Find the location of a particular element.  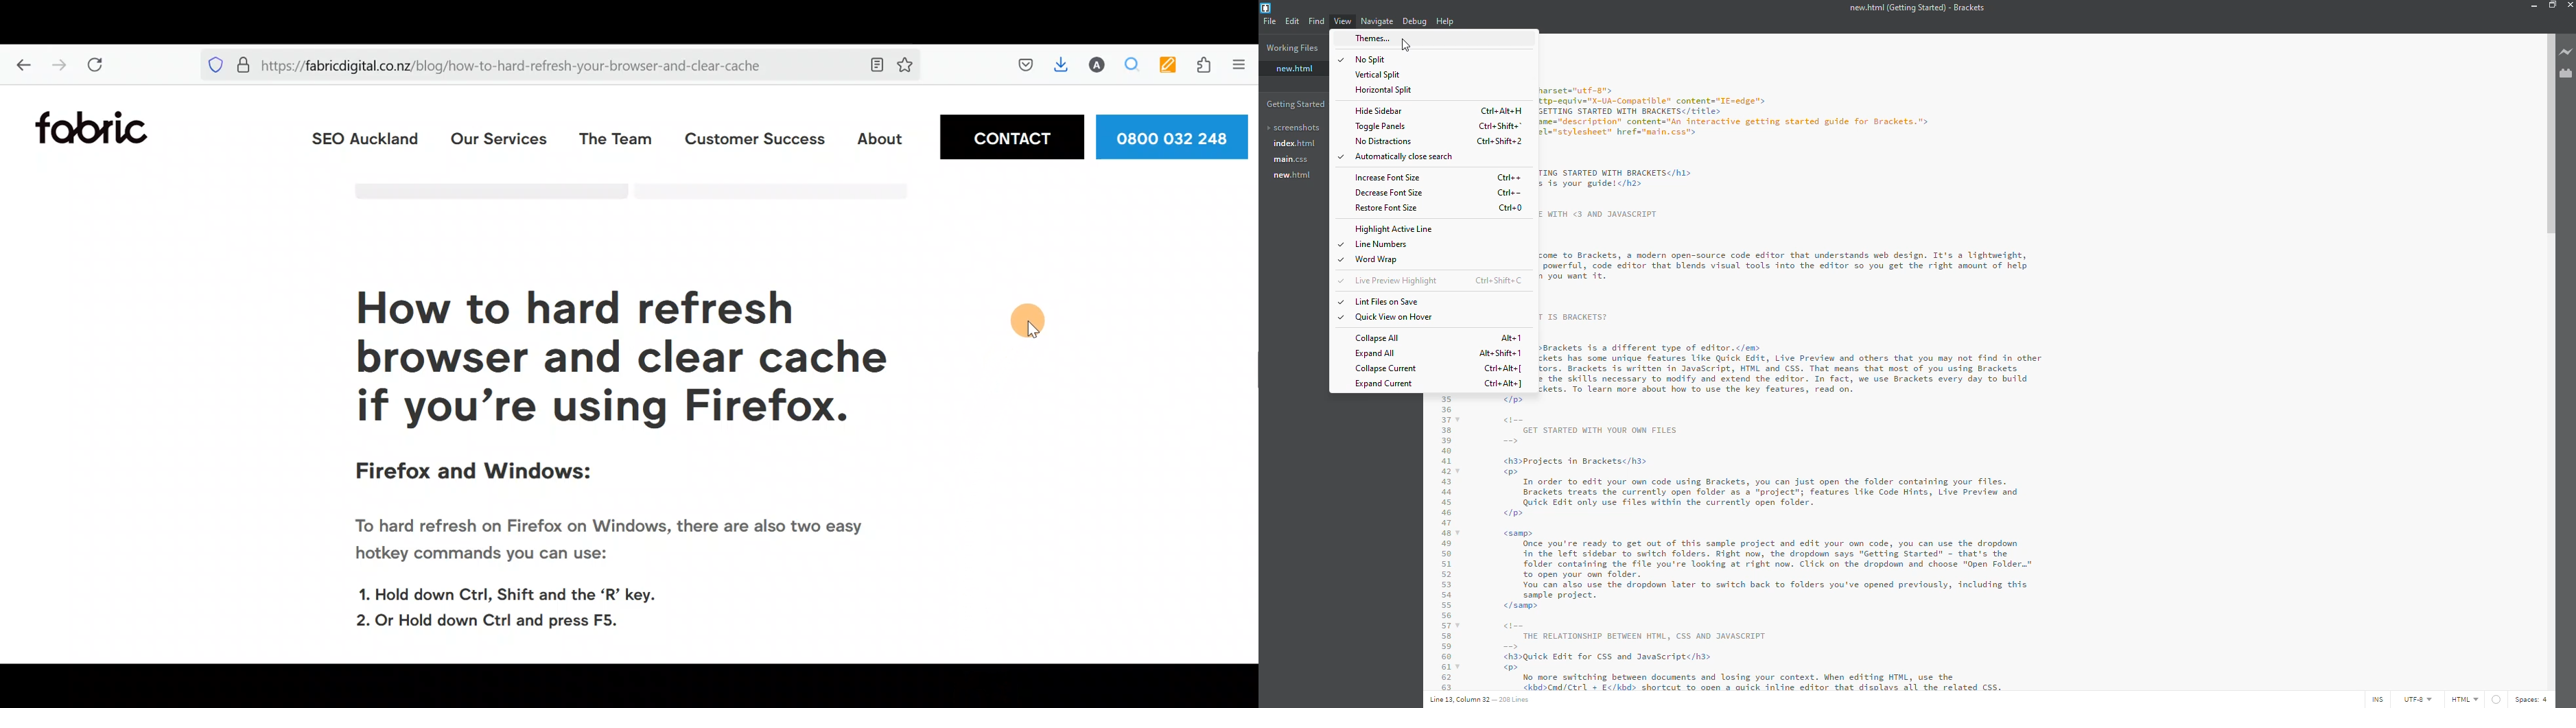

shortcut is located at coordinates (1502, 110).